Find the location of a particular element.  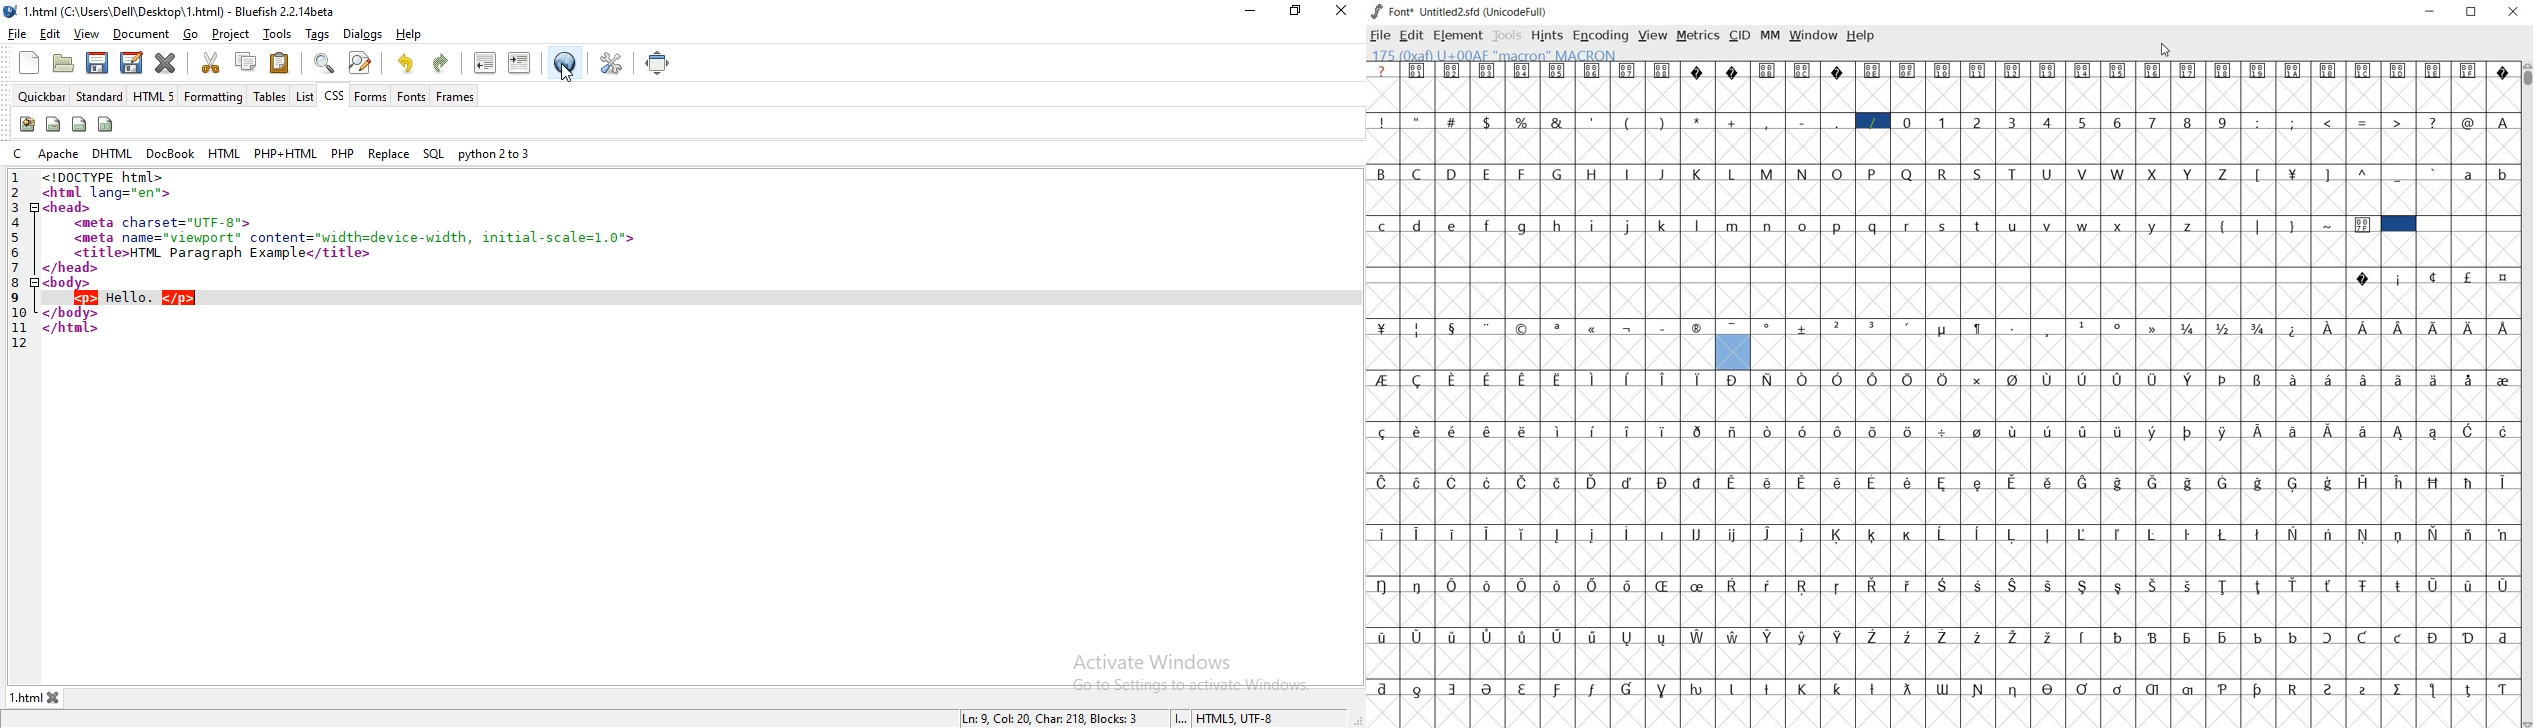

edit preferences is located at coordinates (608, 63).